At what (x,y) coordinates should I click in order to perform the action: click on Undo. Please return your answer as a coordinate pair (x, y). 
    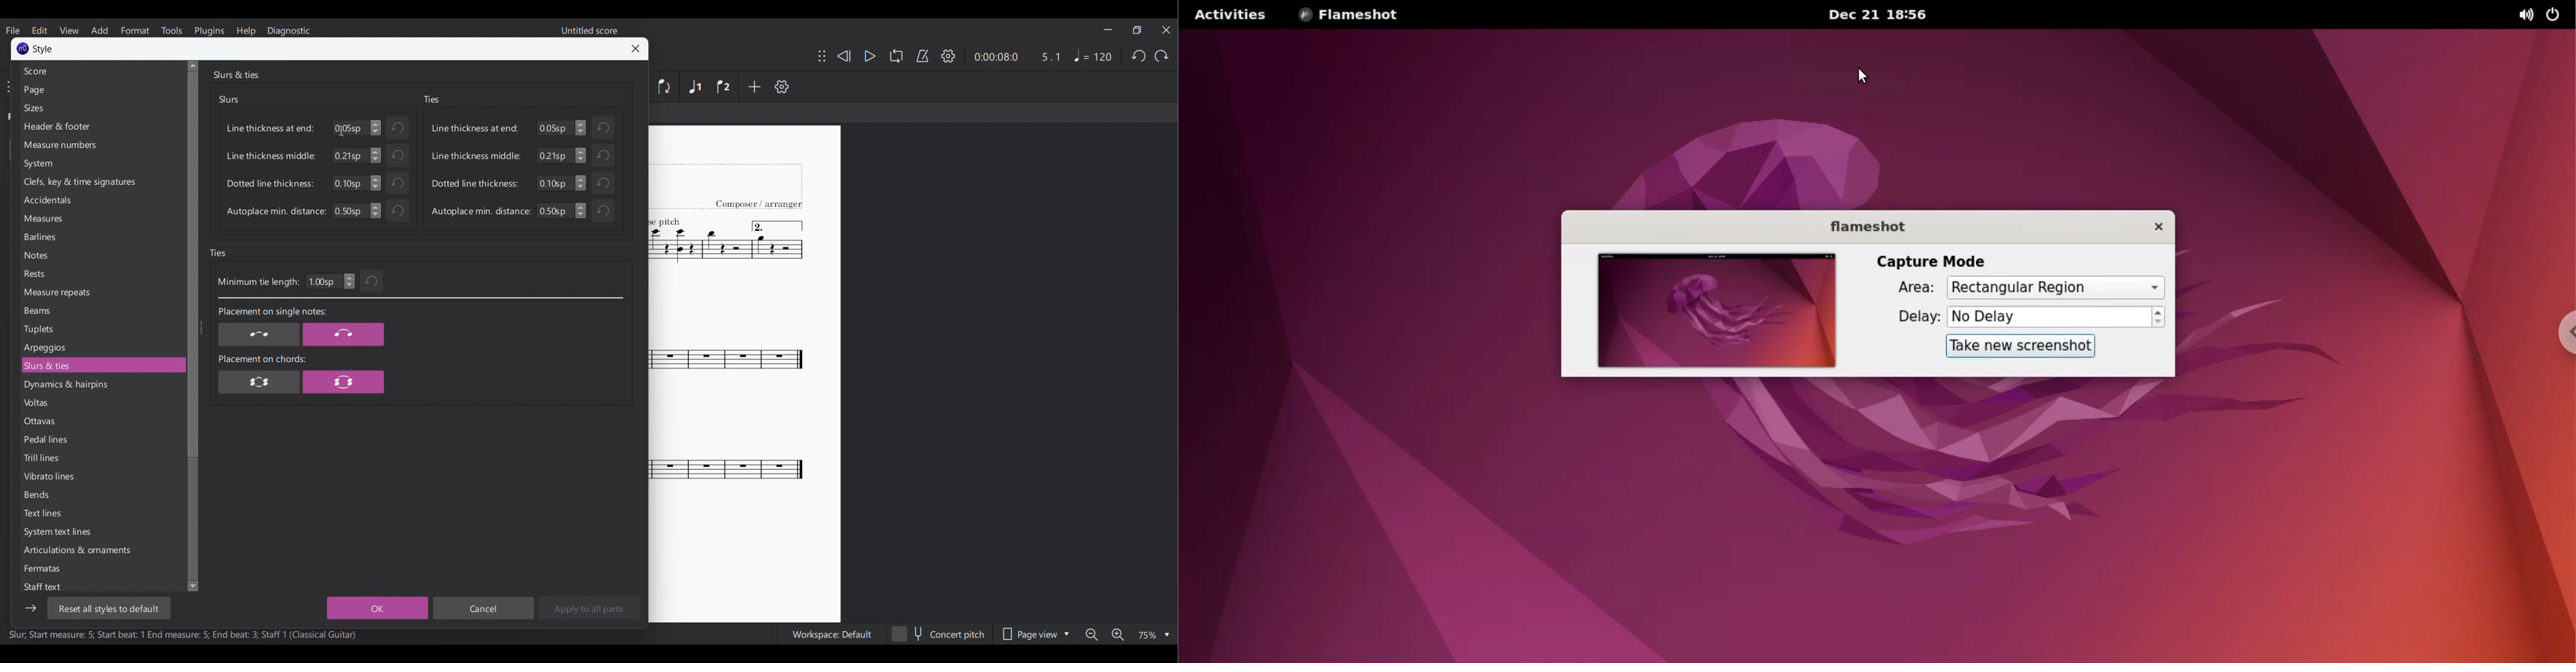
    Looking at the image, I should click on (397, 183).